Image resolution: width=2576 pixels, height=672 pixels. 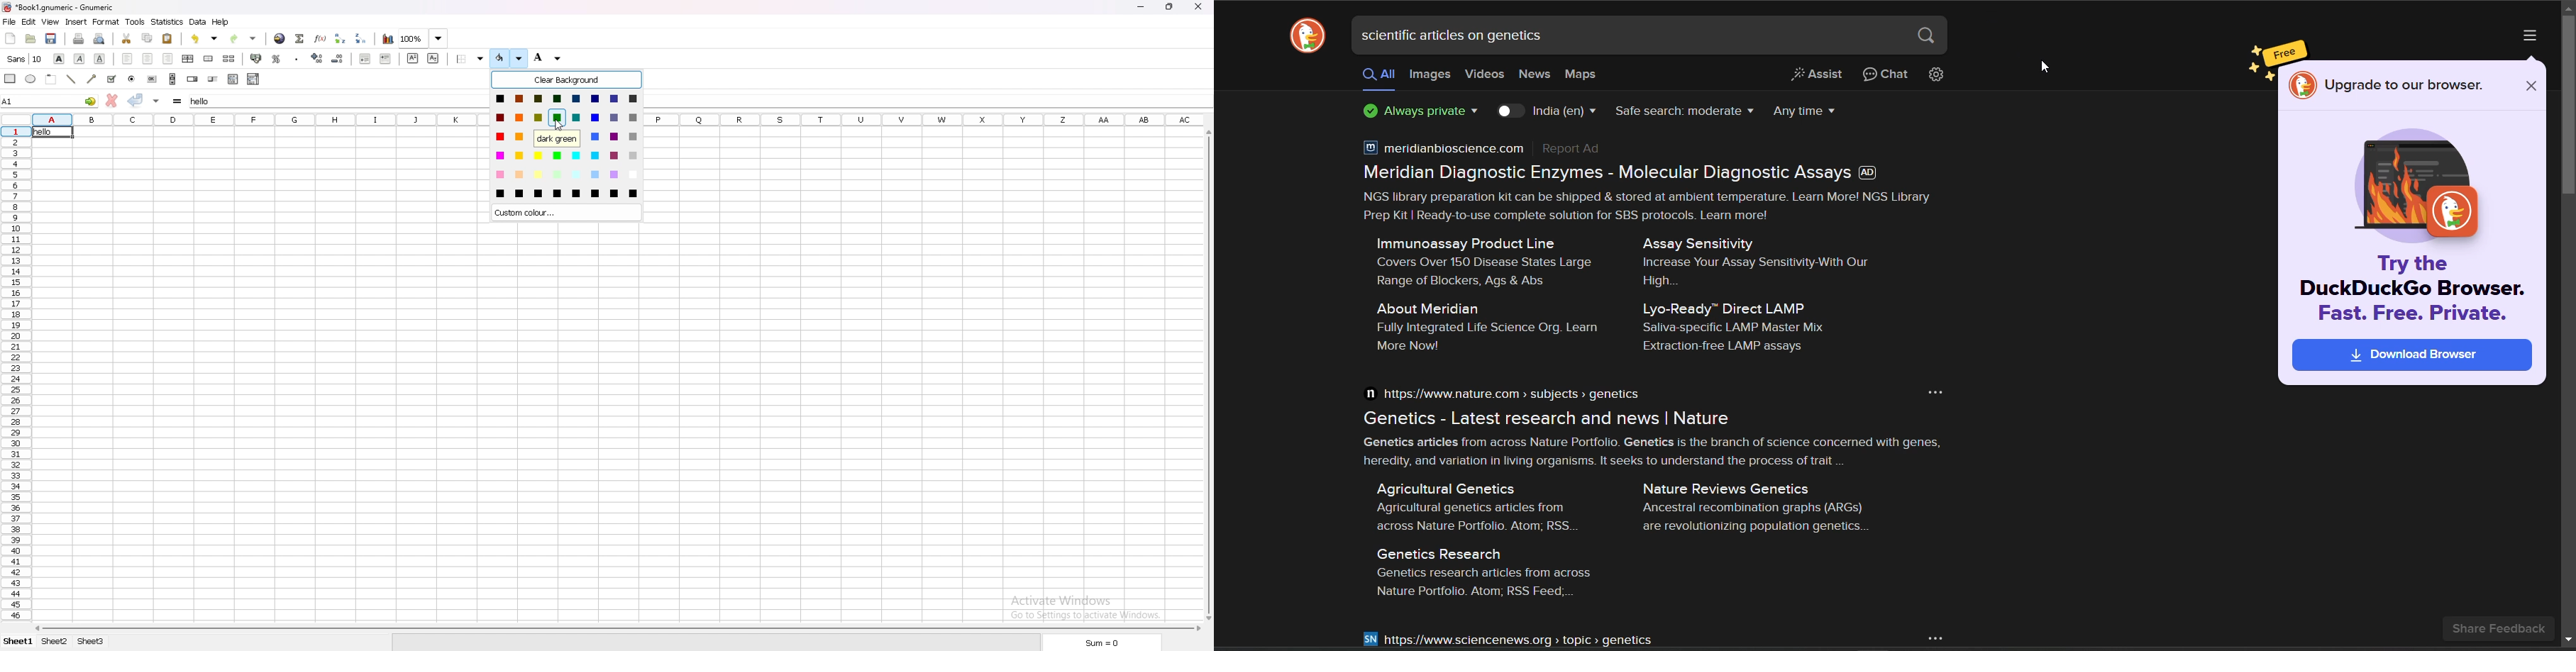 What do you see at coordinates (432, 58) in the screenshot?
I see `subscript` at bounding box center [432, 58].